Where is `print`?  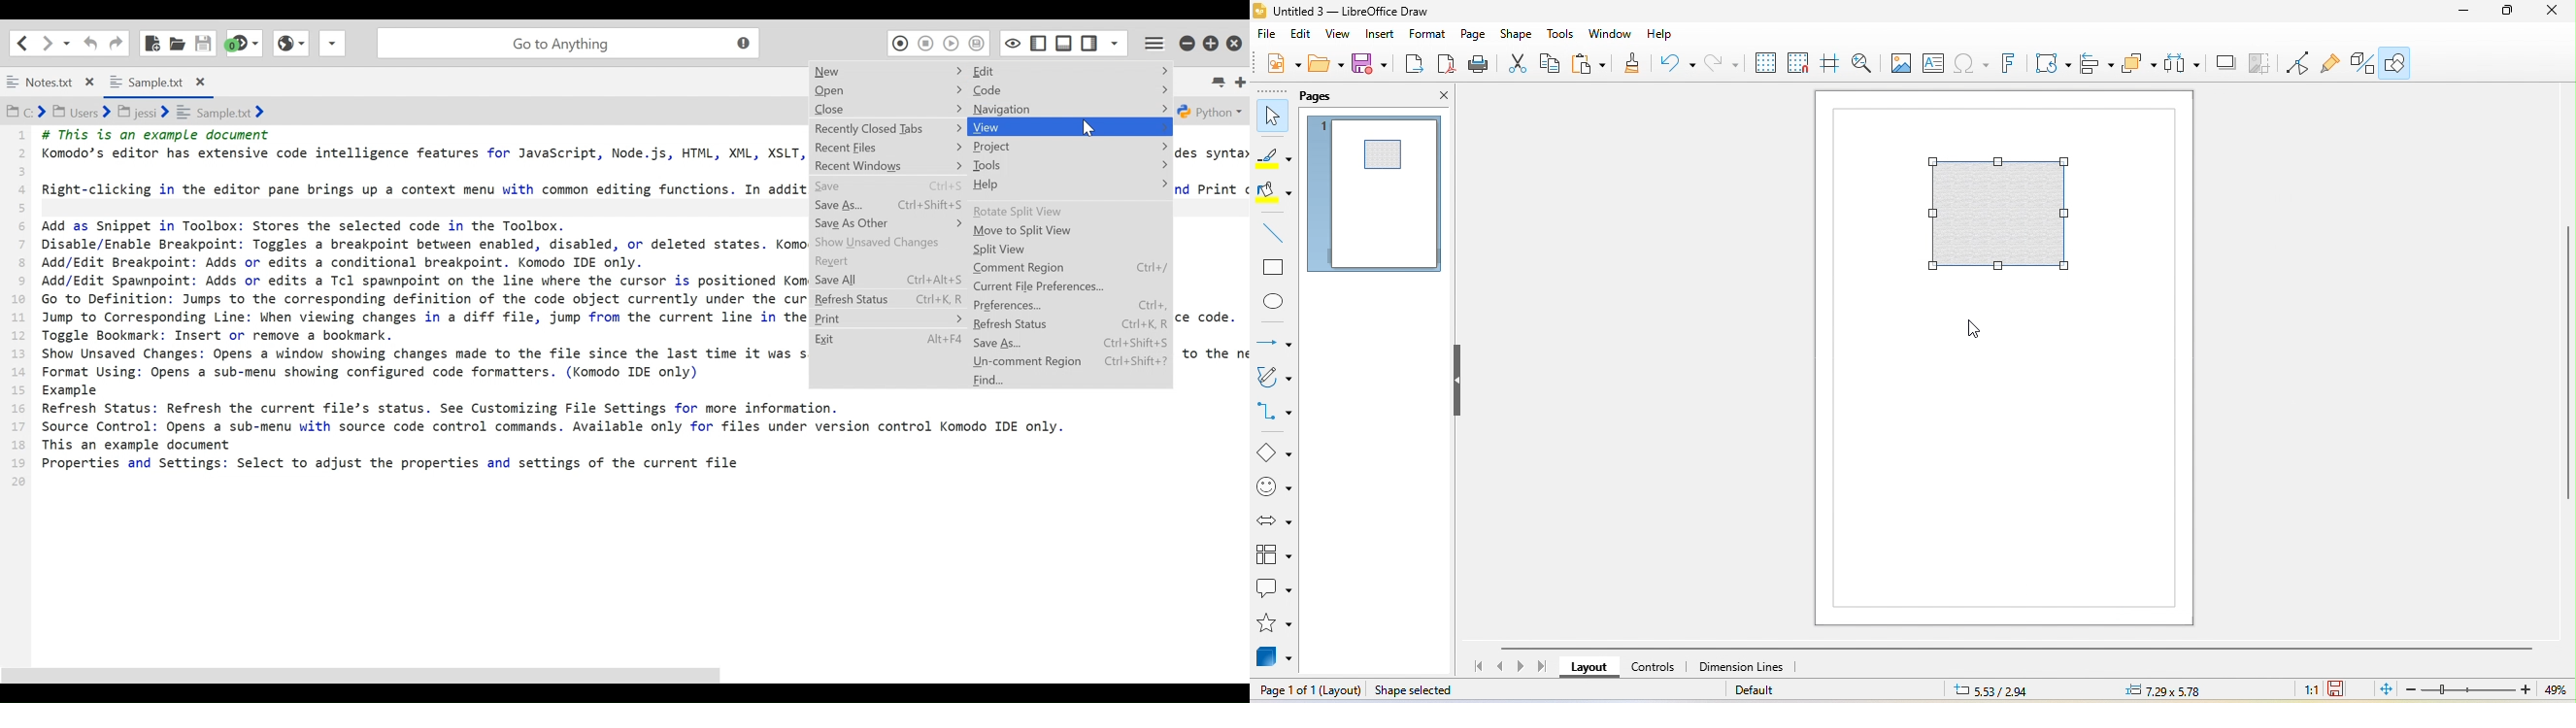 print is located at coordinates (1479, 66).